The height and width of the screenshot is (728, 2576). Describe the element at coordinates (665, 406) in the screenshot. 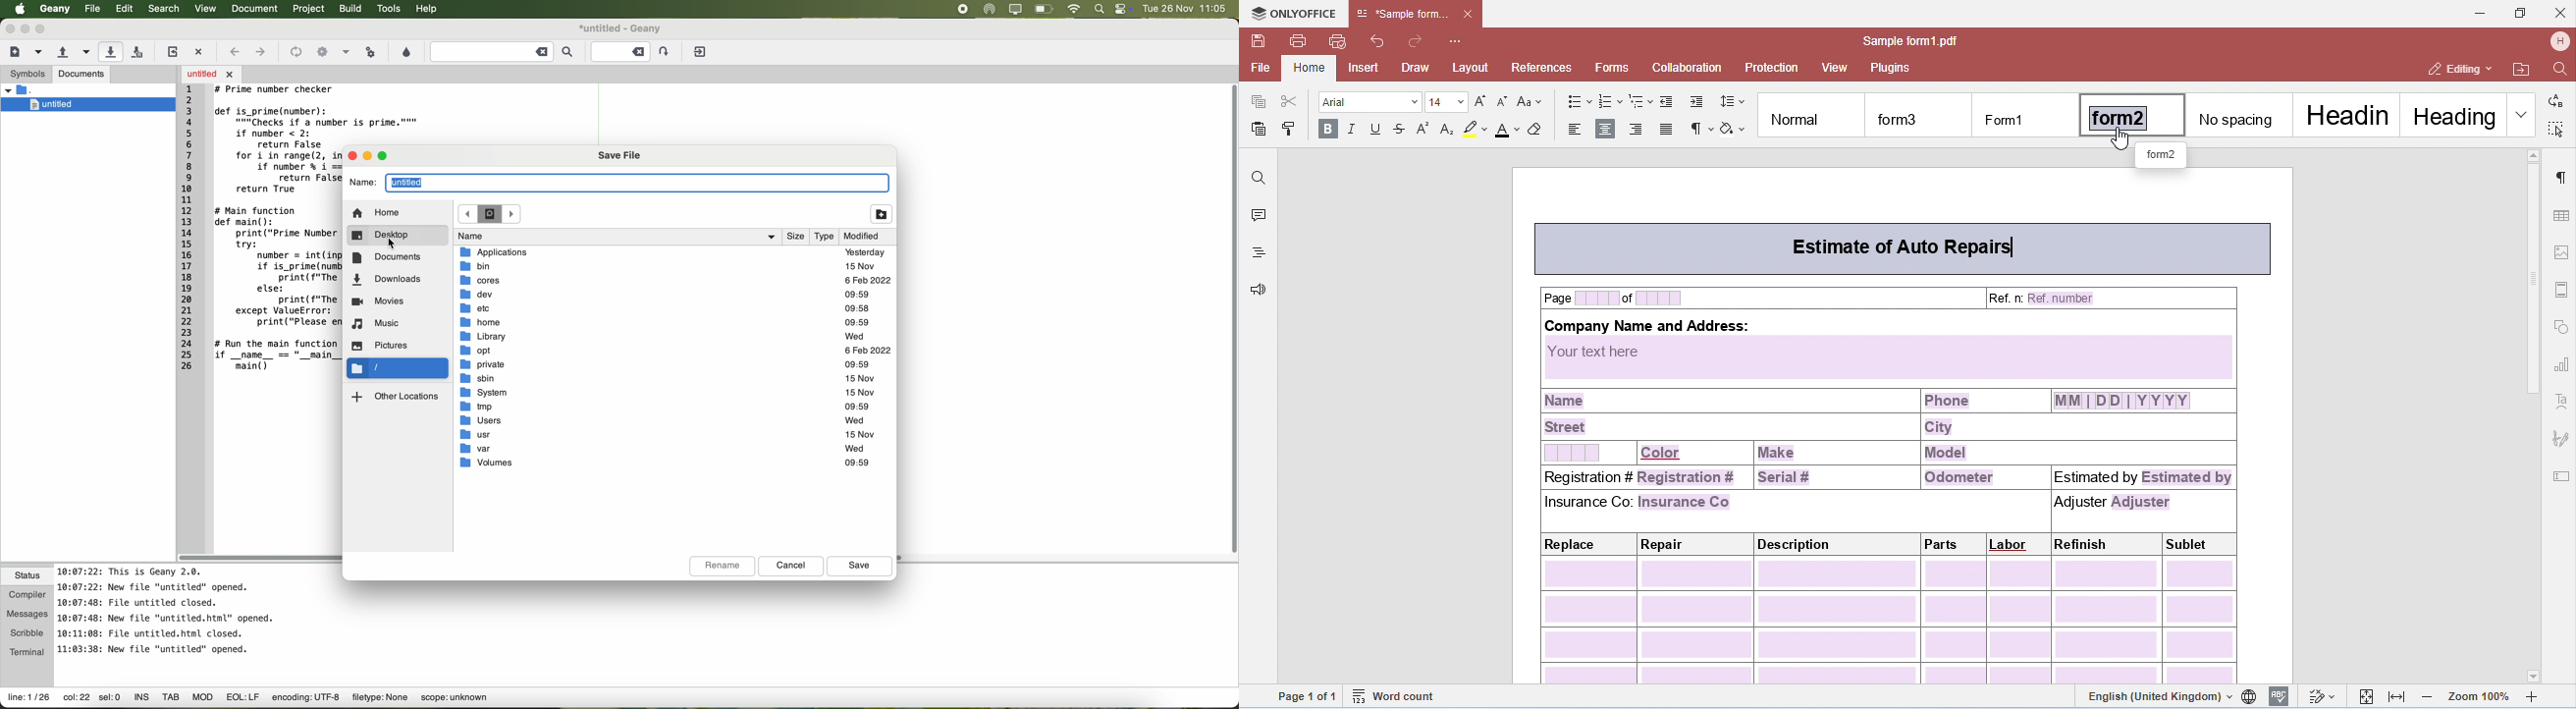

I see `tmp` at that location.